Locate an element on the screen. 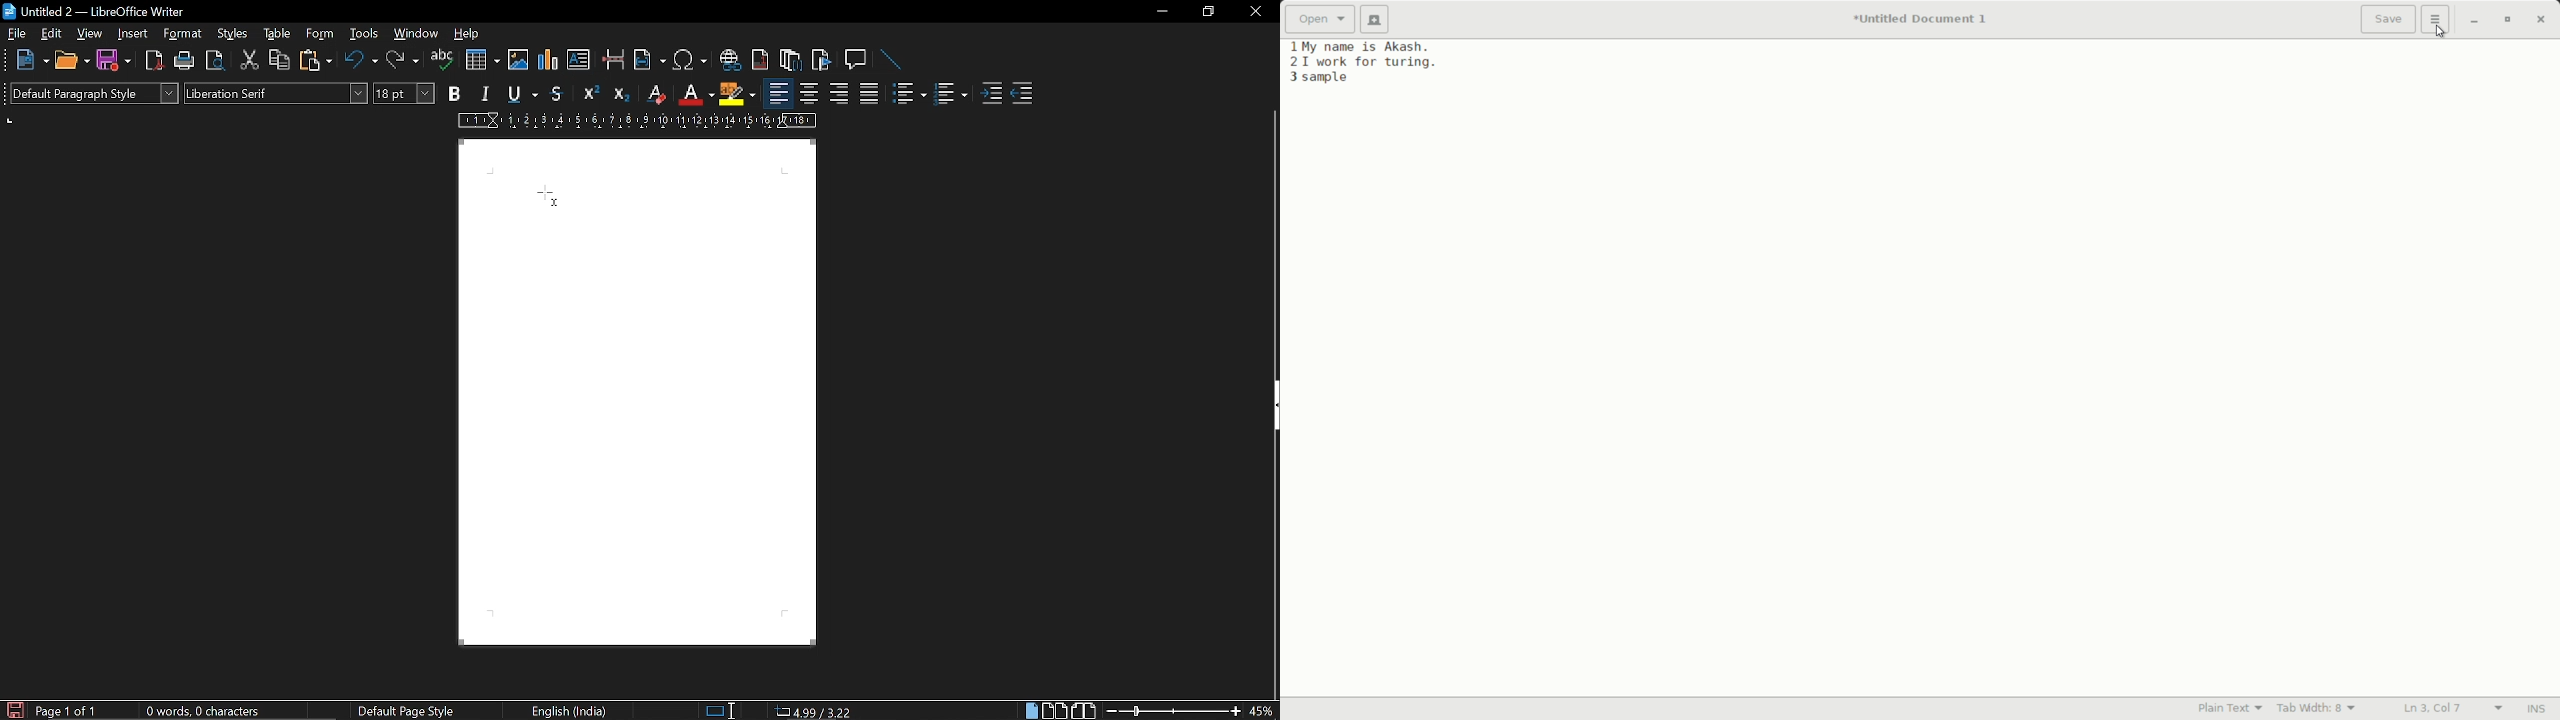  underline is located at coordinates (519, 94).